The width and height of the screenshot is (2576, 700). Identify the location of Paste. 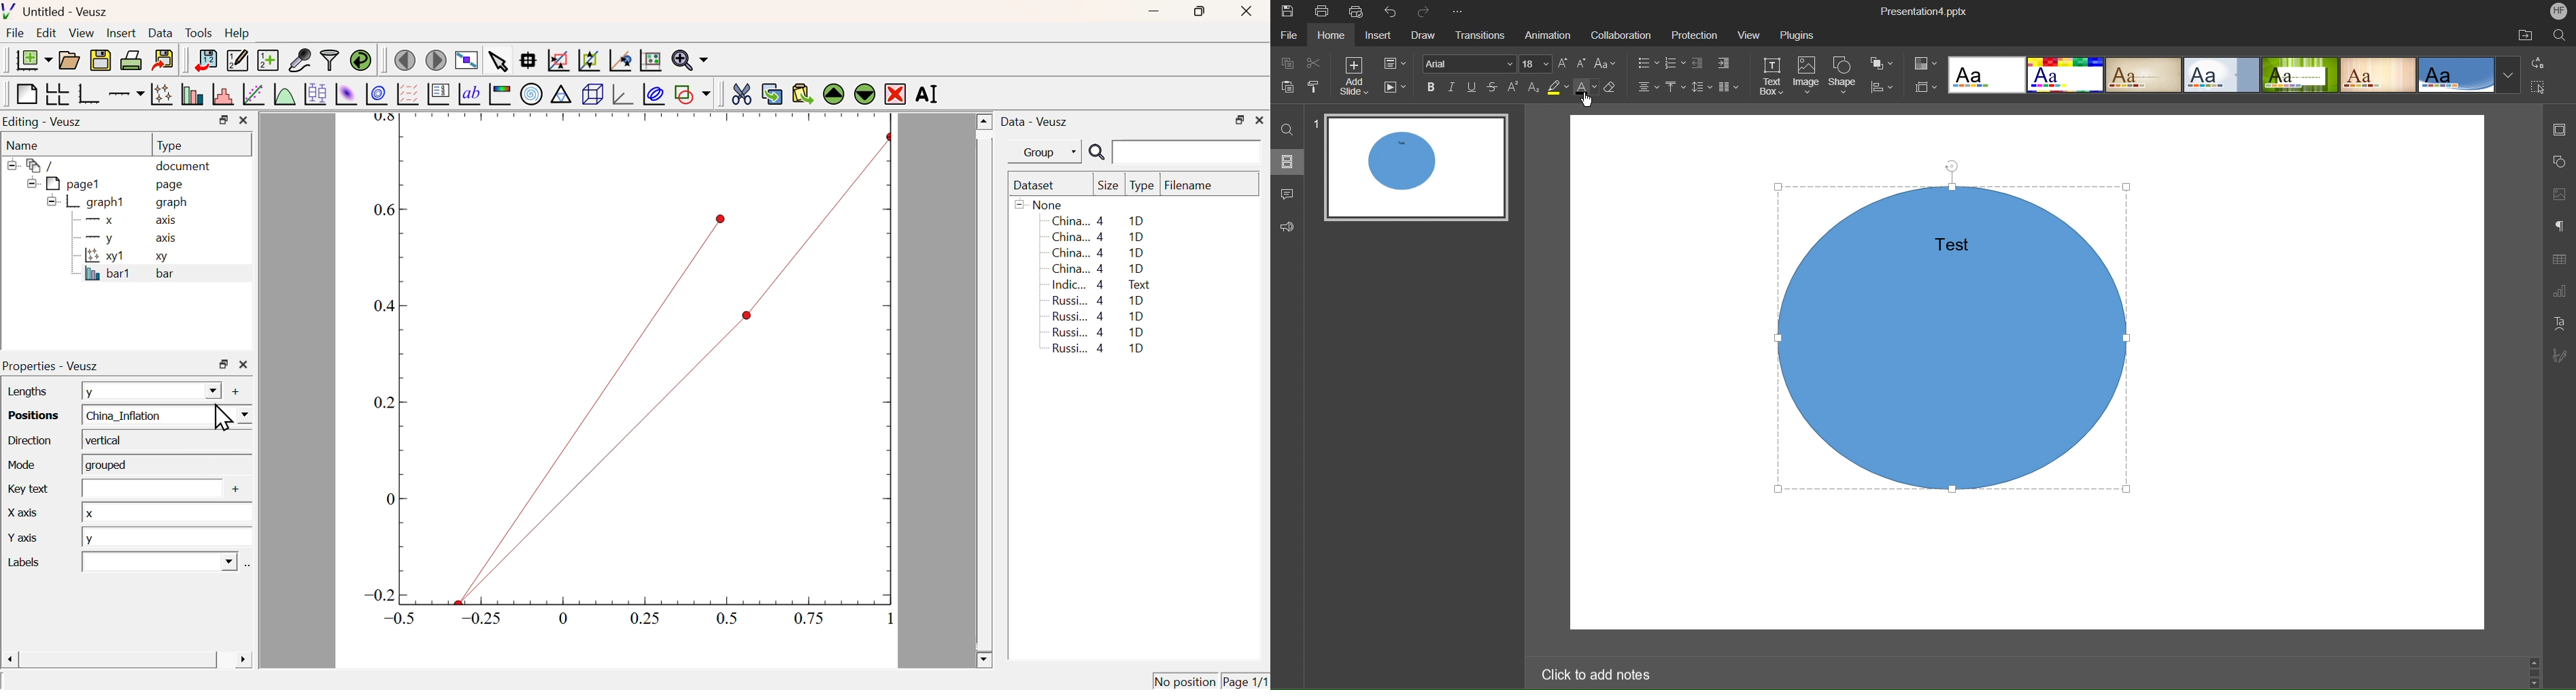
(1284, 88).